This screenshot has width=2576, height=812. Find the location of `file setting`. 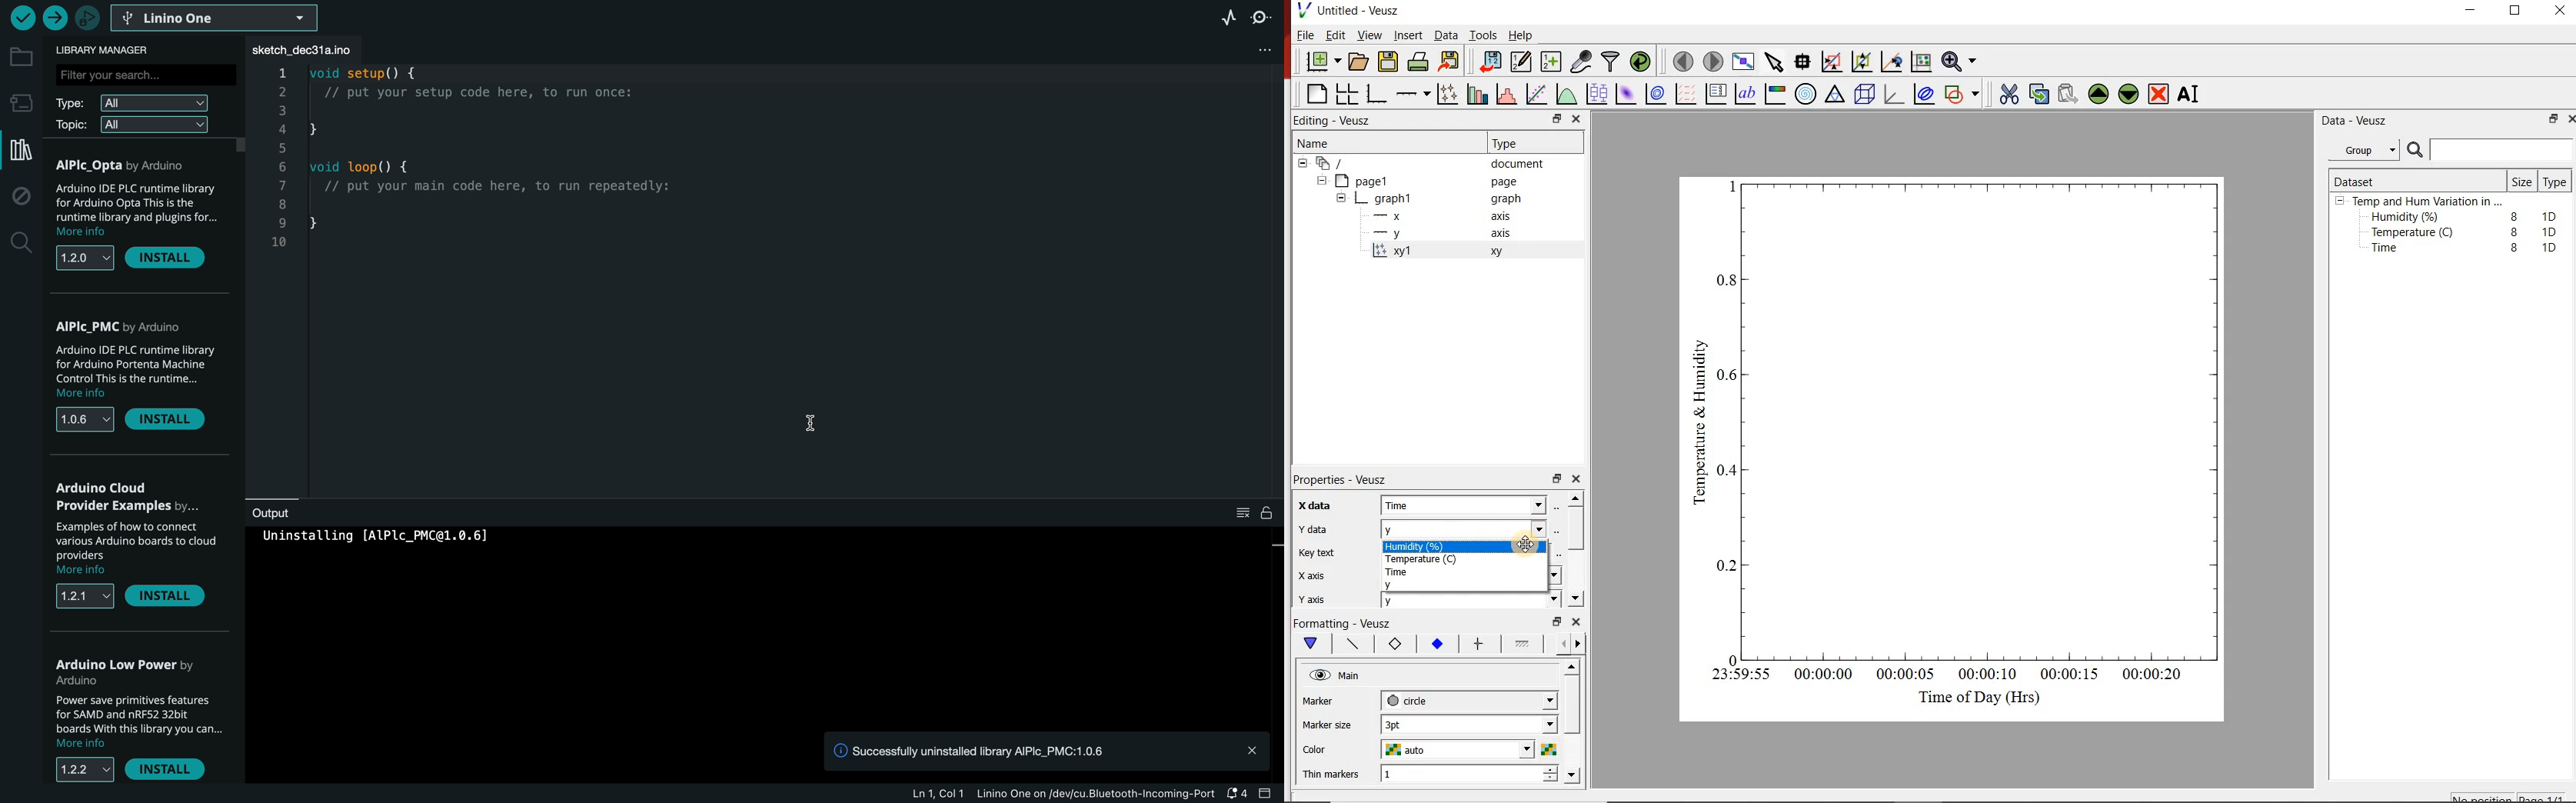

file setting is located at coordinates (1259, 53).